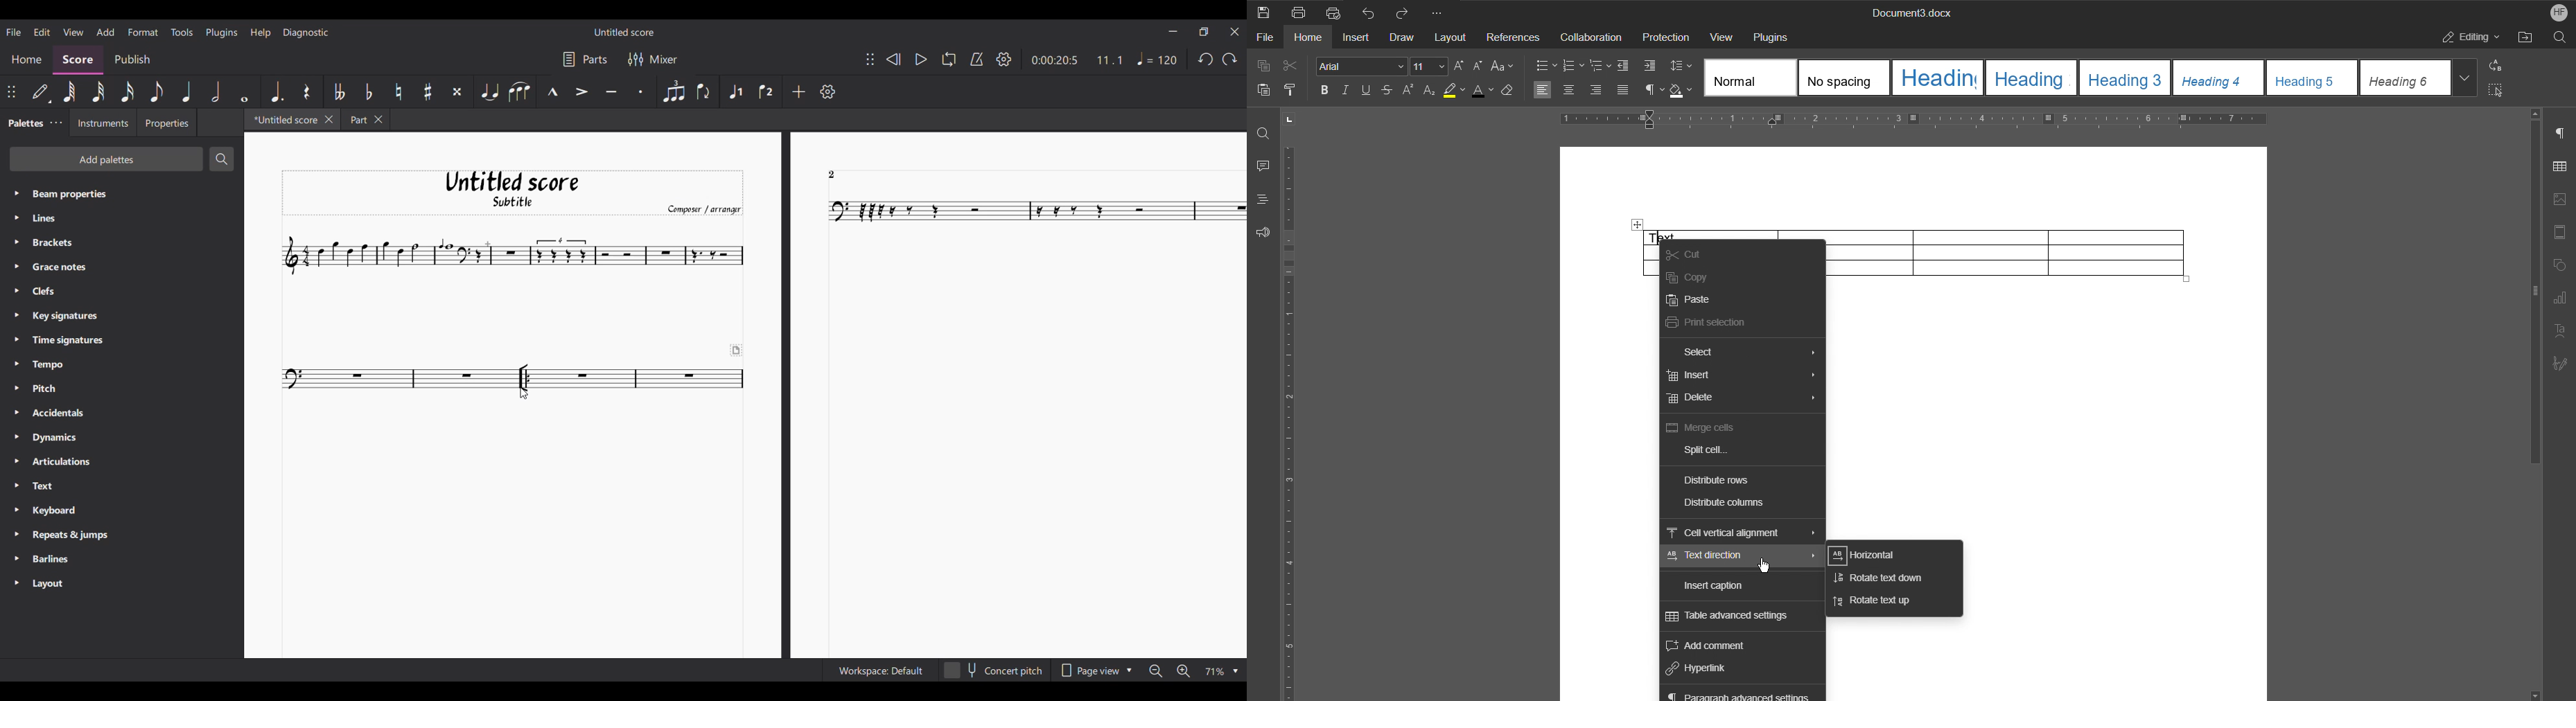  I want to click on Find, so click(1261, 132).